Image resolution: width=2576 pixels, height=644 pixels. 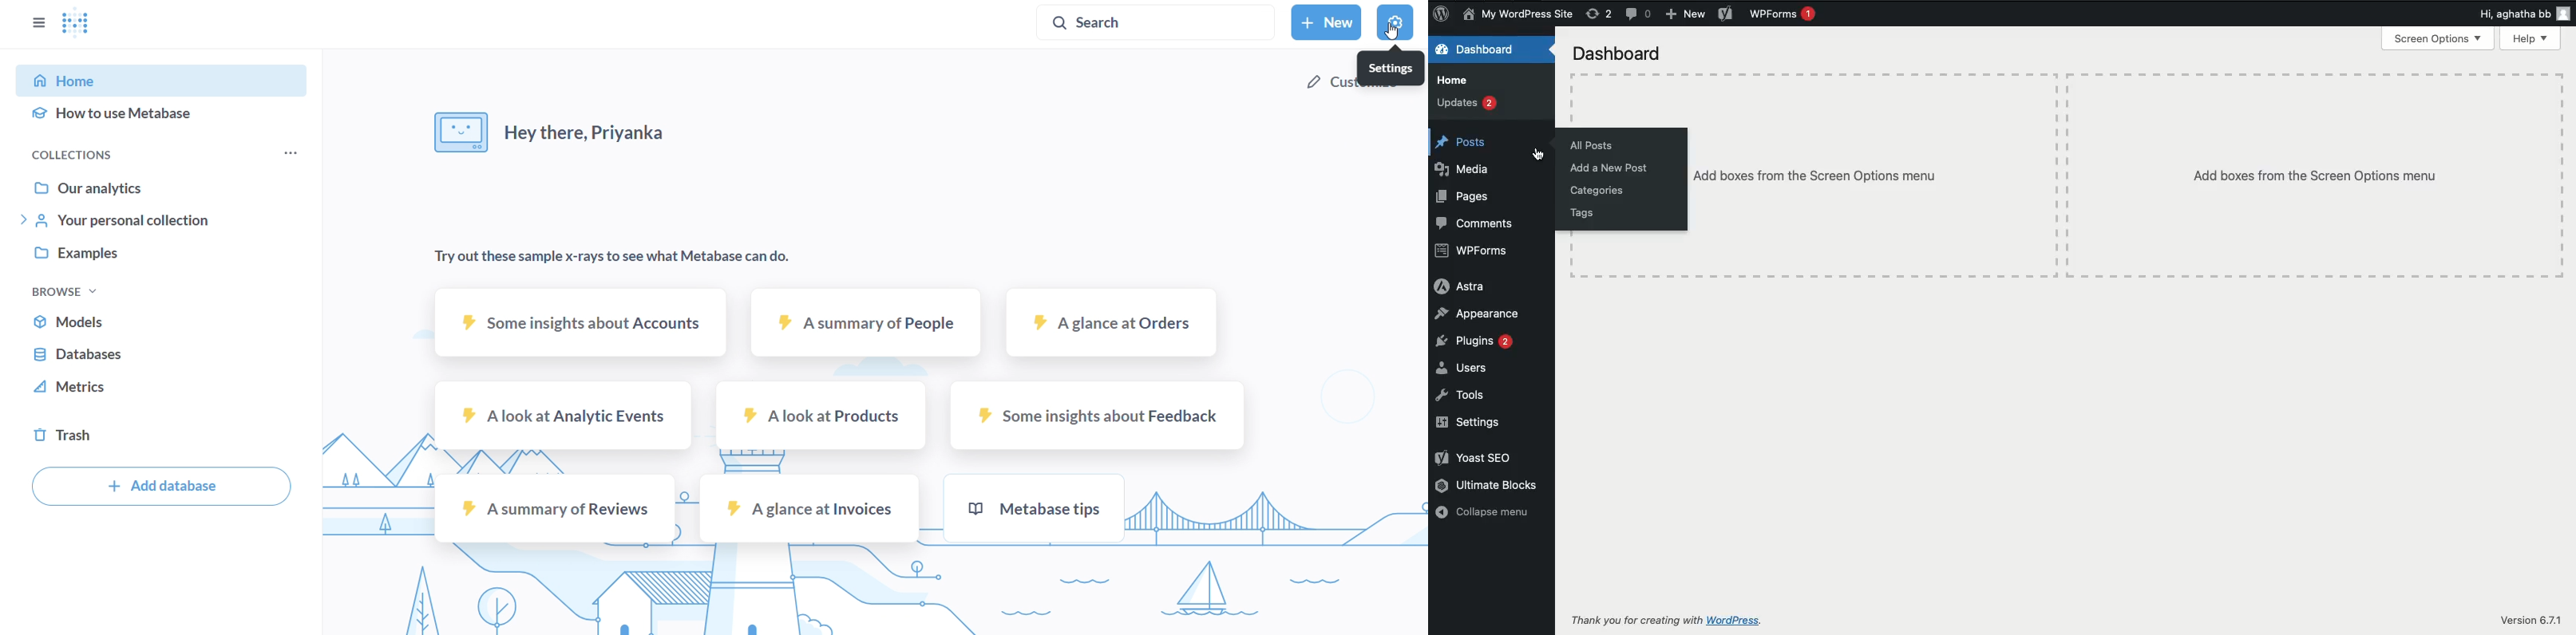 What do you see at coordinates (1517, 14) in the screenshot?
I see `Name` at bounding box center [1517, 14].